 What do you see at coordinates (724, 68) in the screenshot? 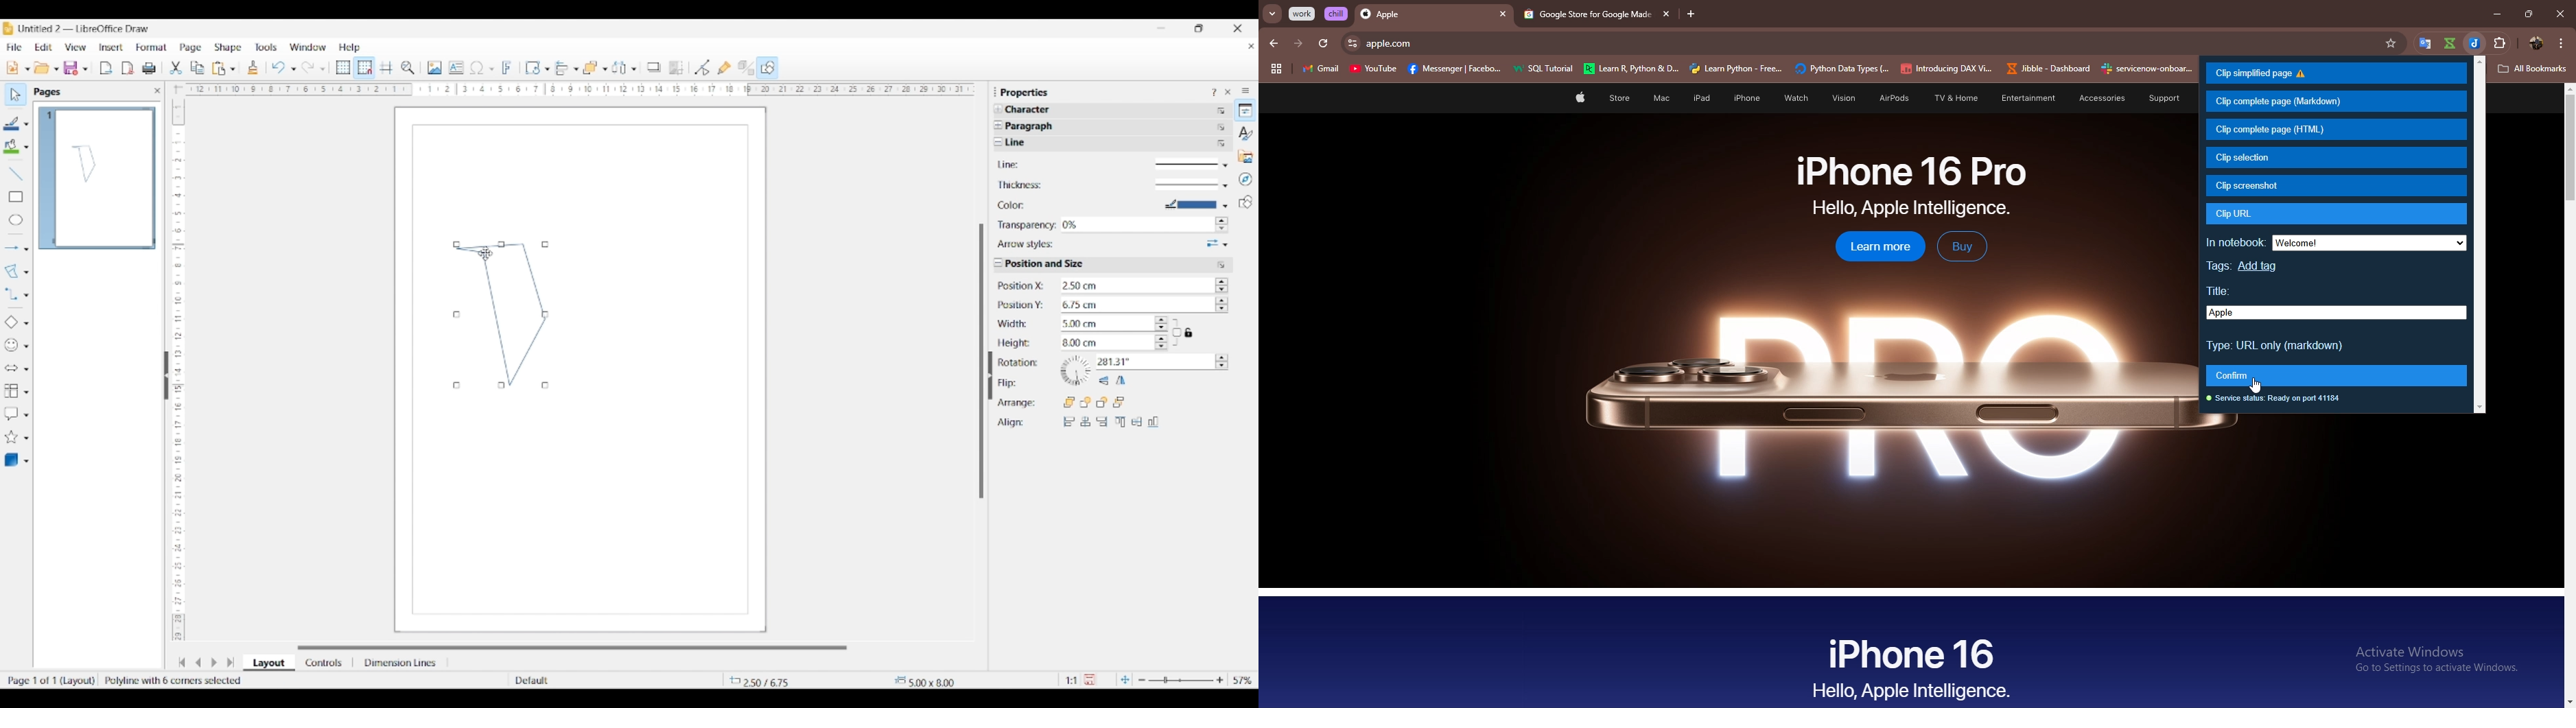
I see `Show gluepoint options` at bounding box center [724, 68].